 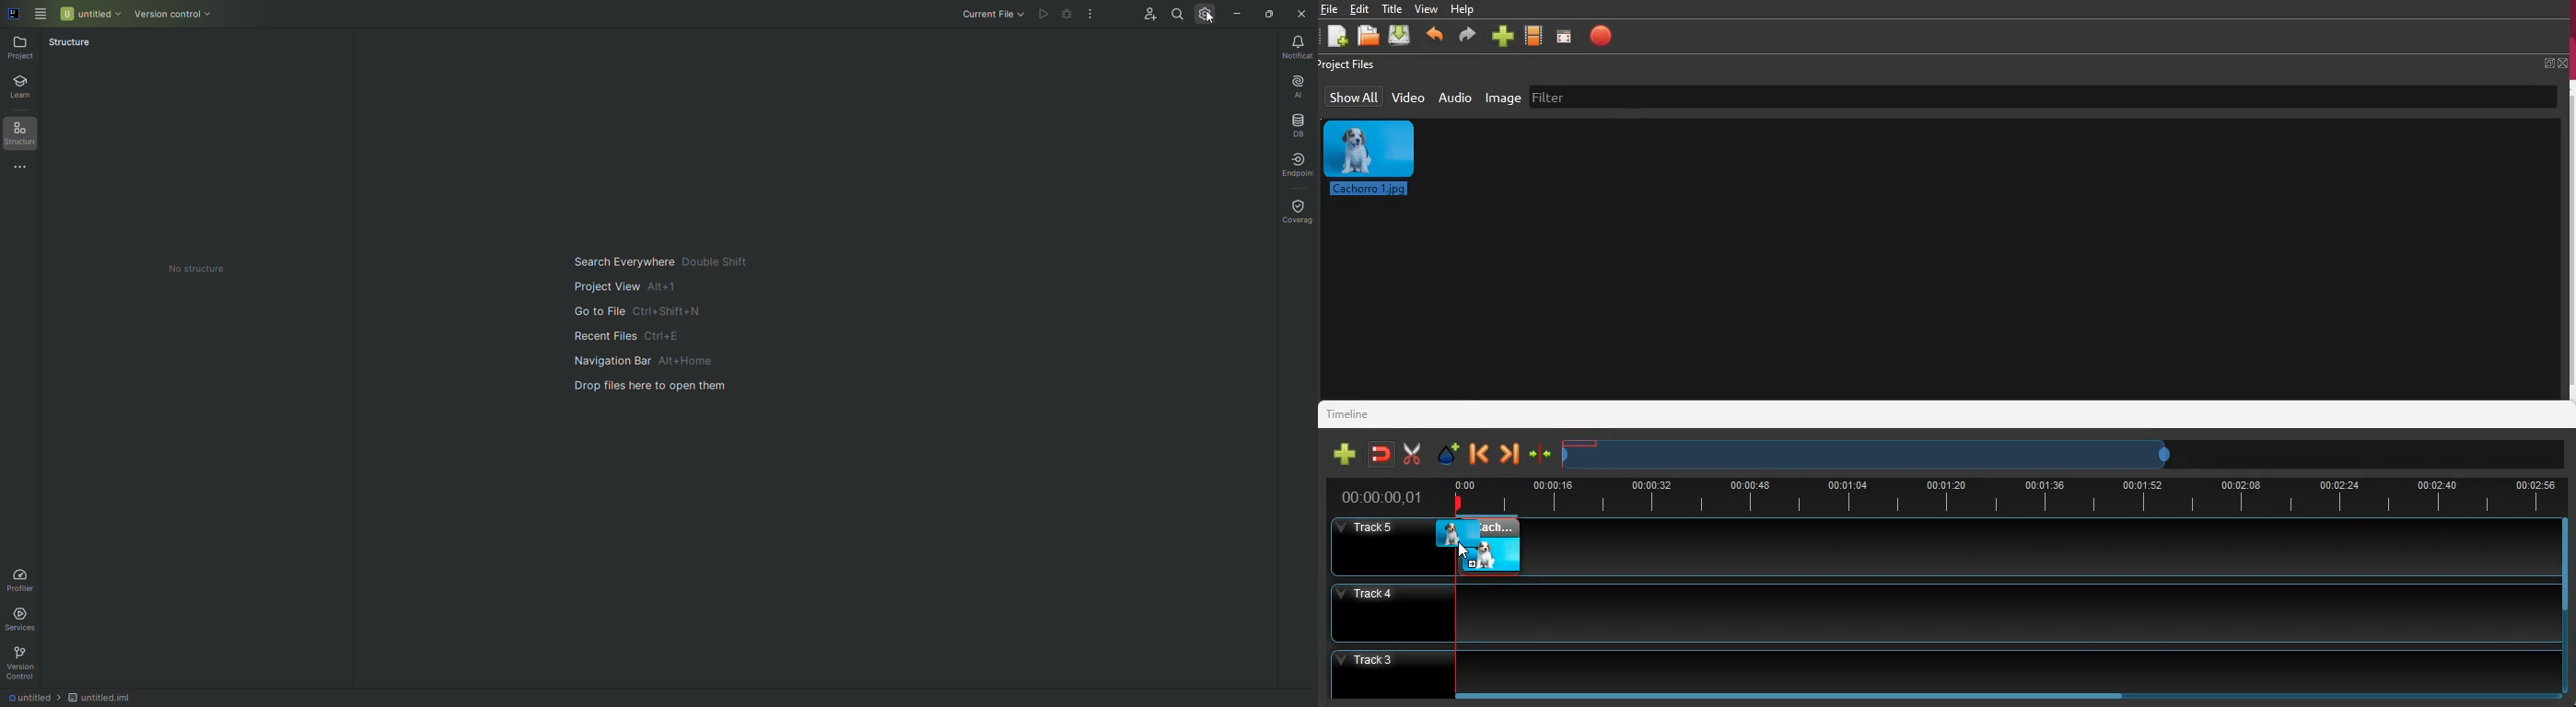 I want to click on Main guide to search and navigate files, so click(x=650, y=327).